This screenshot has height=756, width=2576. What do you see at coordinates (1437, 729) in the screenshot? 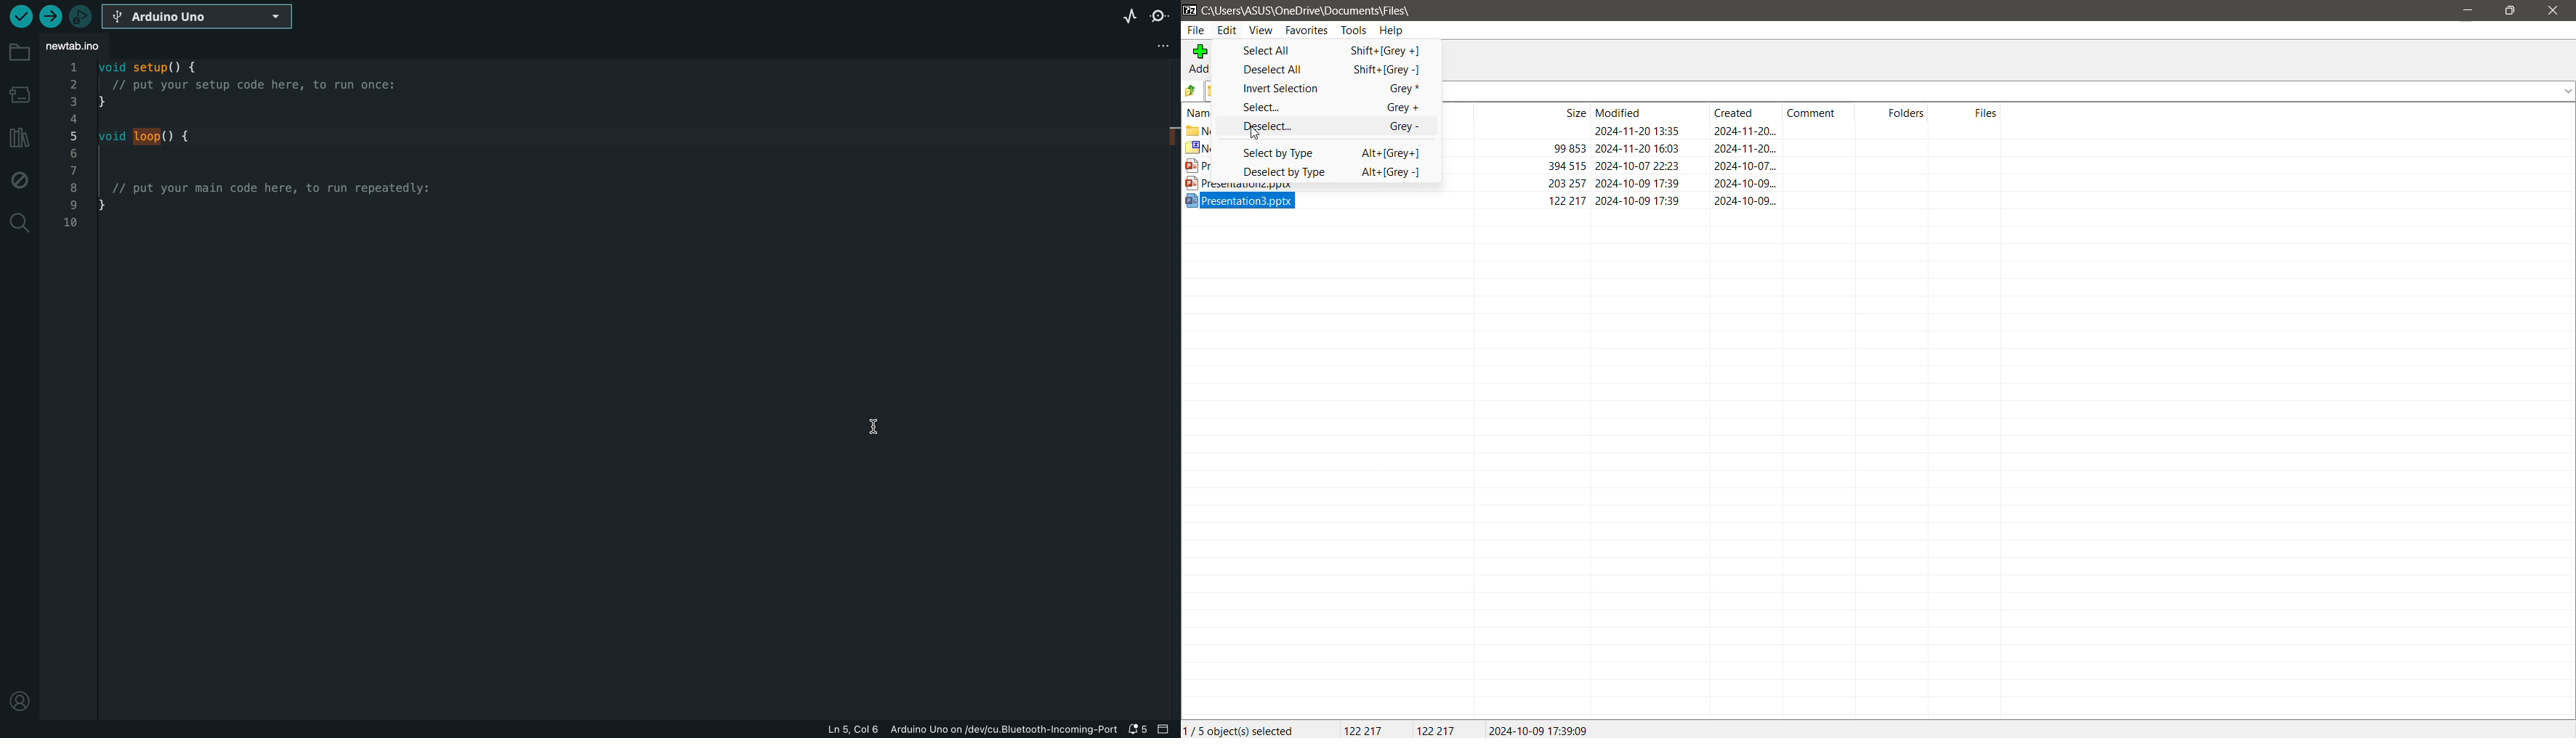
I see `Size of the last file selected` at bounding box center [1437, 729].